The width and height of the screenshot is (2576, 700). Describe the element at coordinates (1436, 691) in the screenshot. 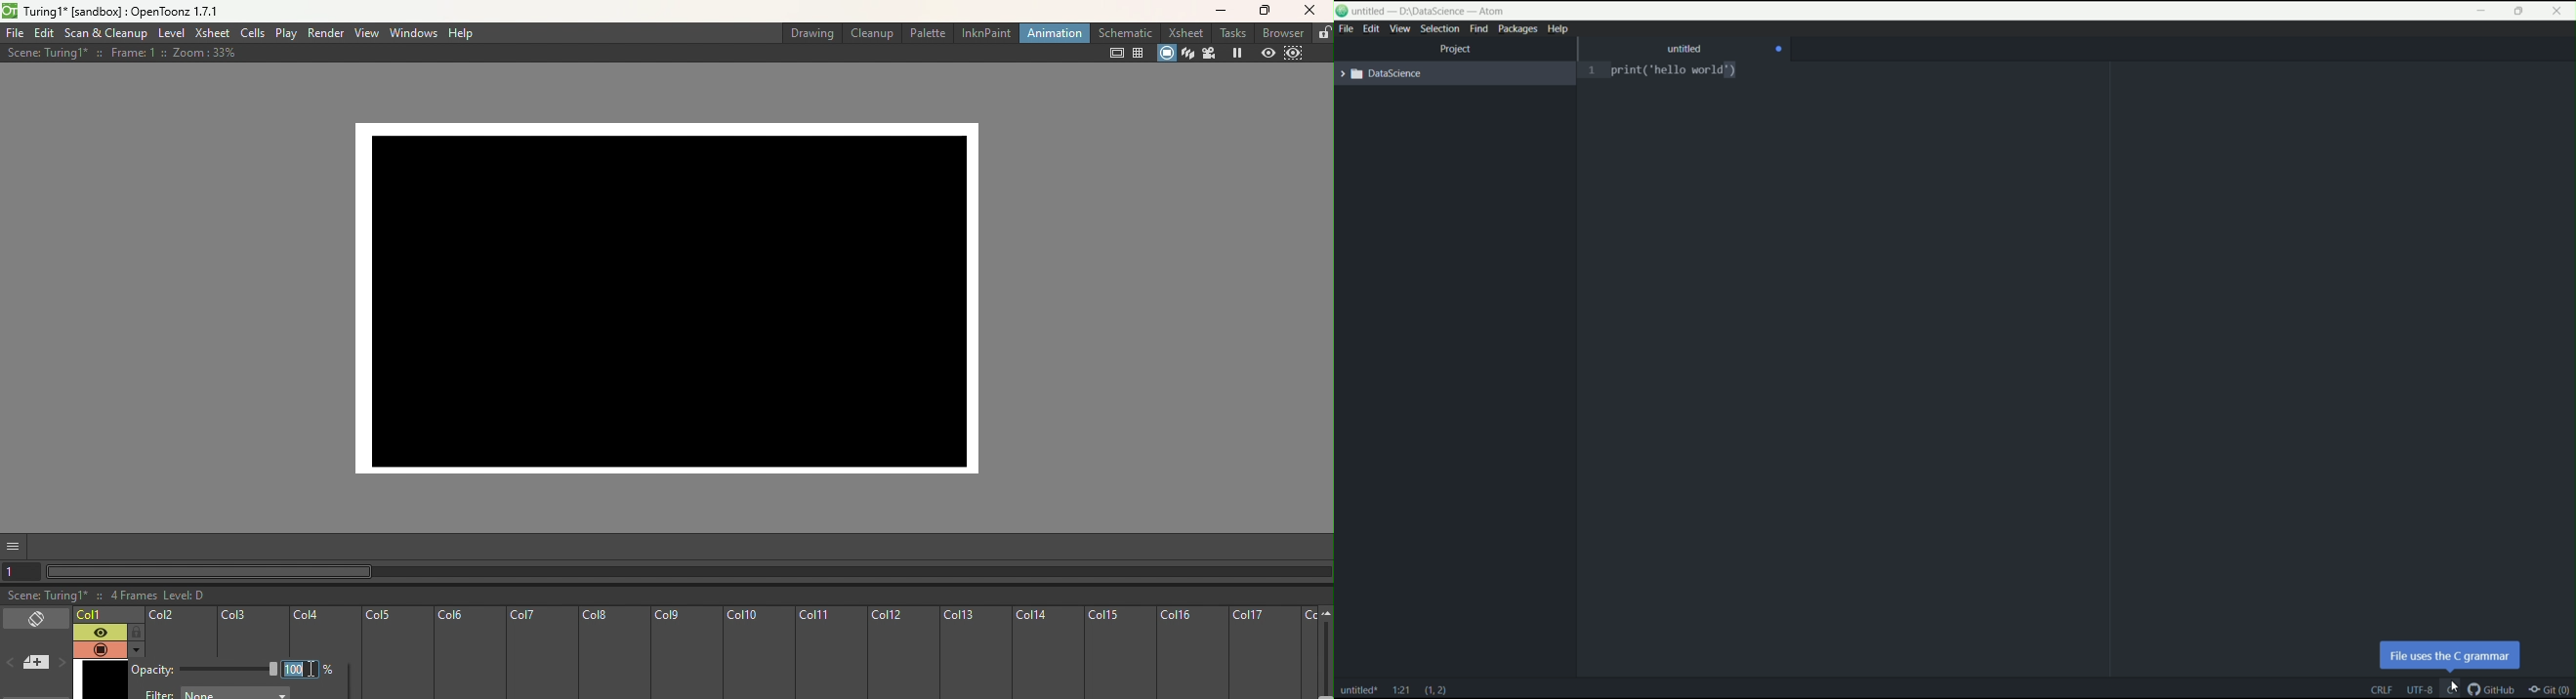

I see `line and characters` at that location.